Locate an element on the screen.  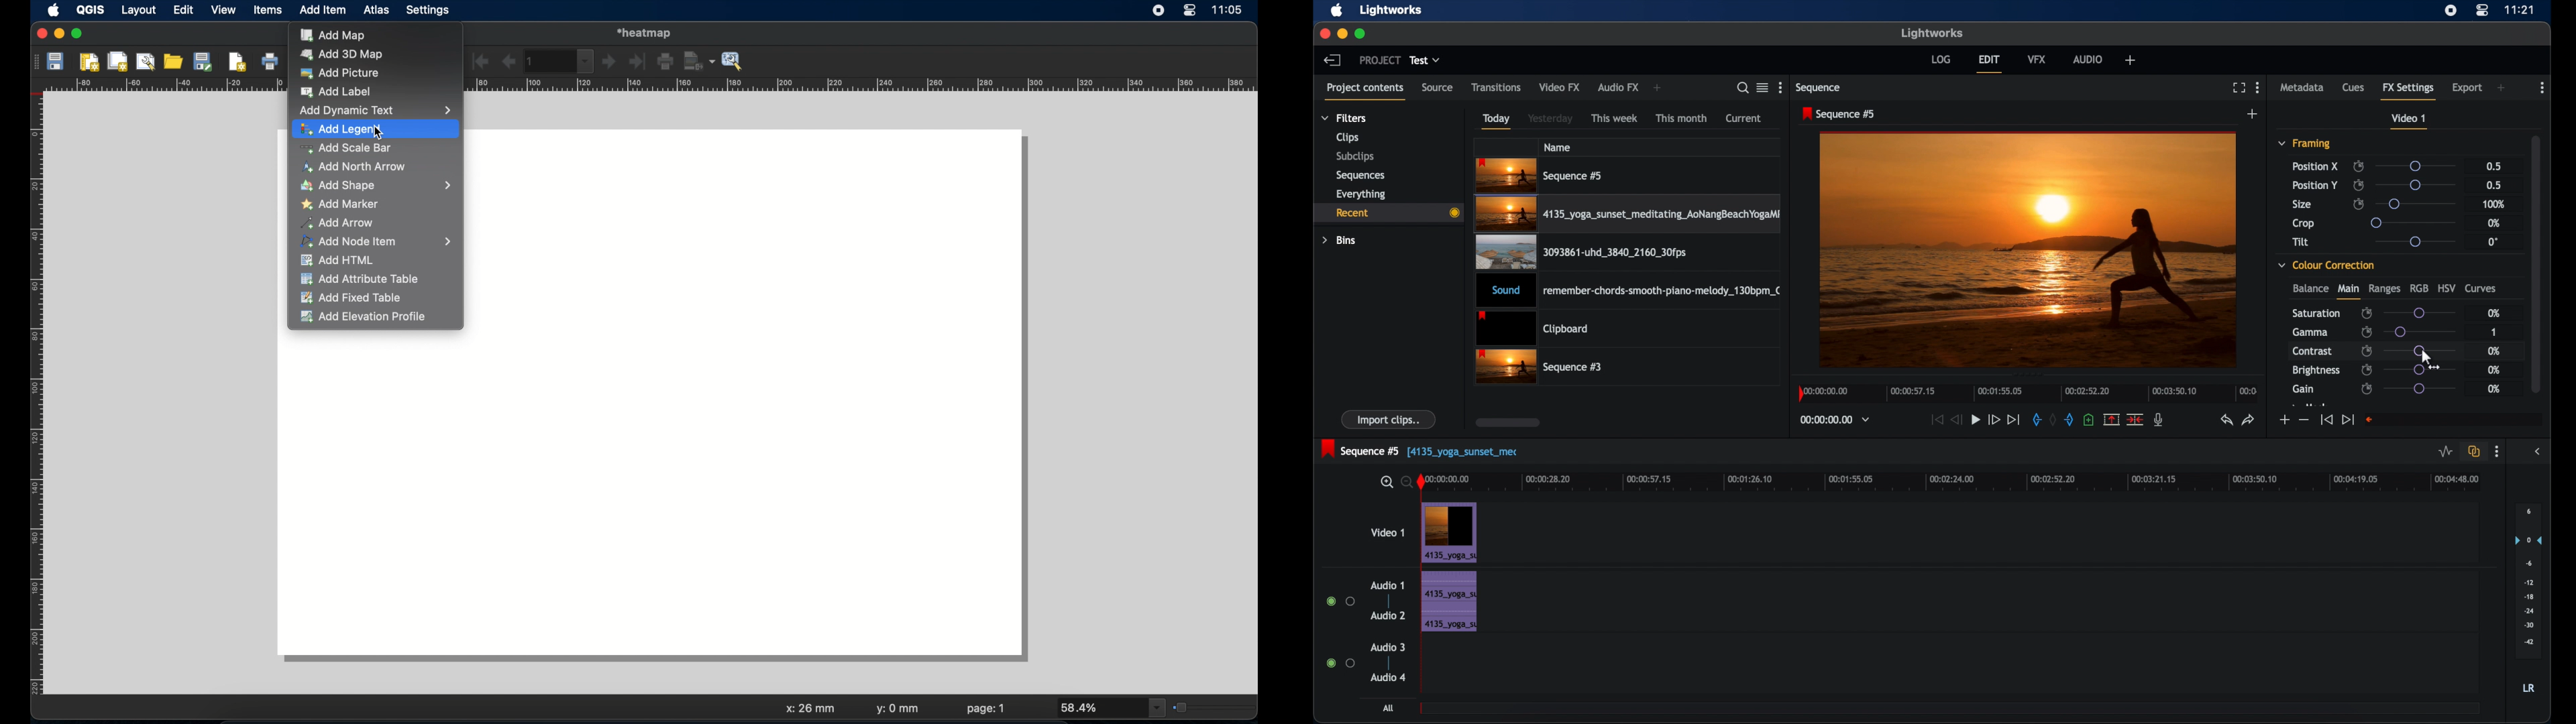
in mark is located at coordinates (2036, 422).